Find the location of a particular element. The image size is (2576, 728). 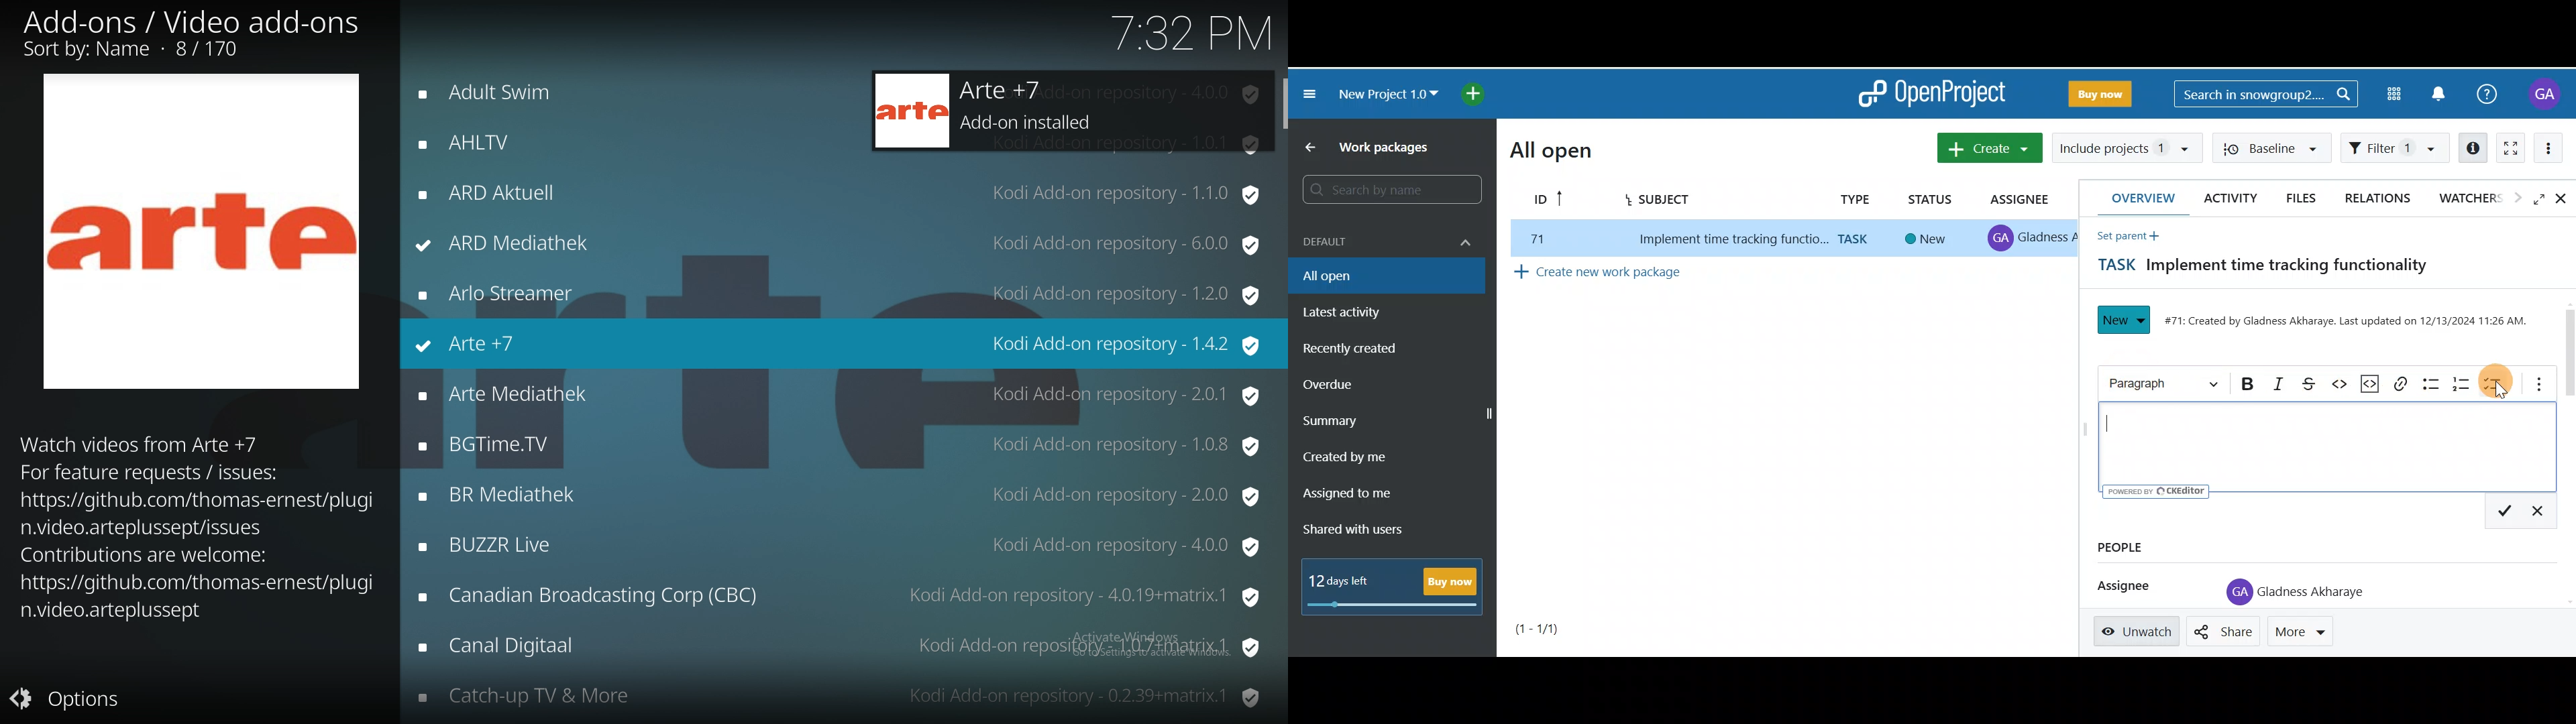

photo is located at coordinates (203, 229).